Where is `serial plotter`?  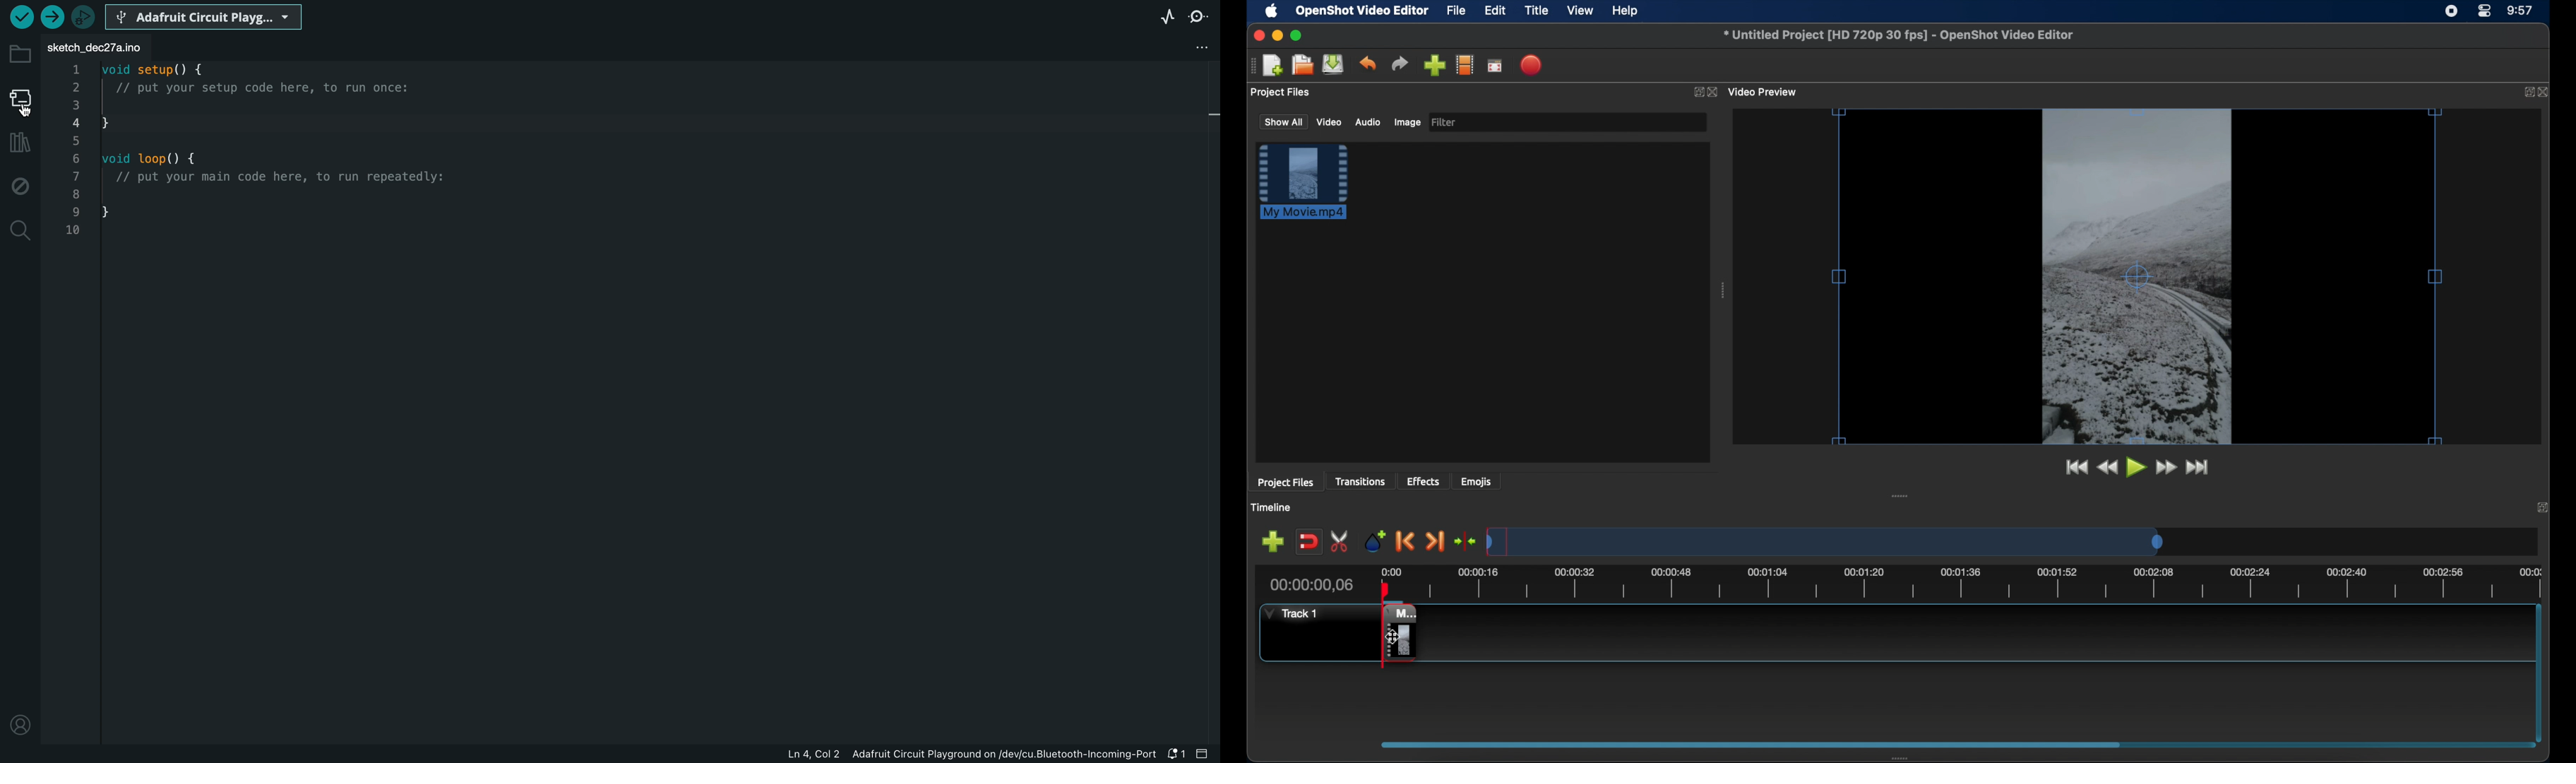 serial plotter is located at coordinates (1166, 19).